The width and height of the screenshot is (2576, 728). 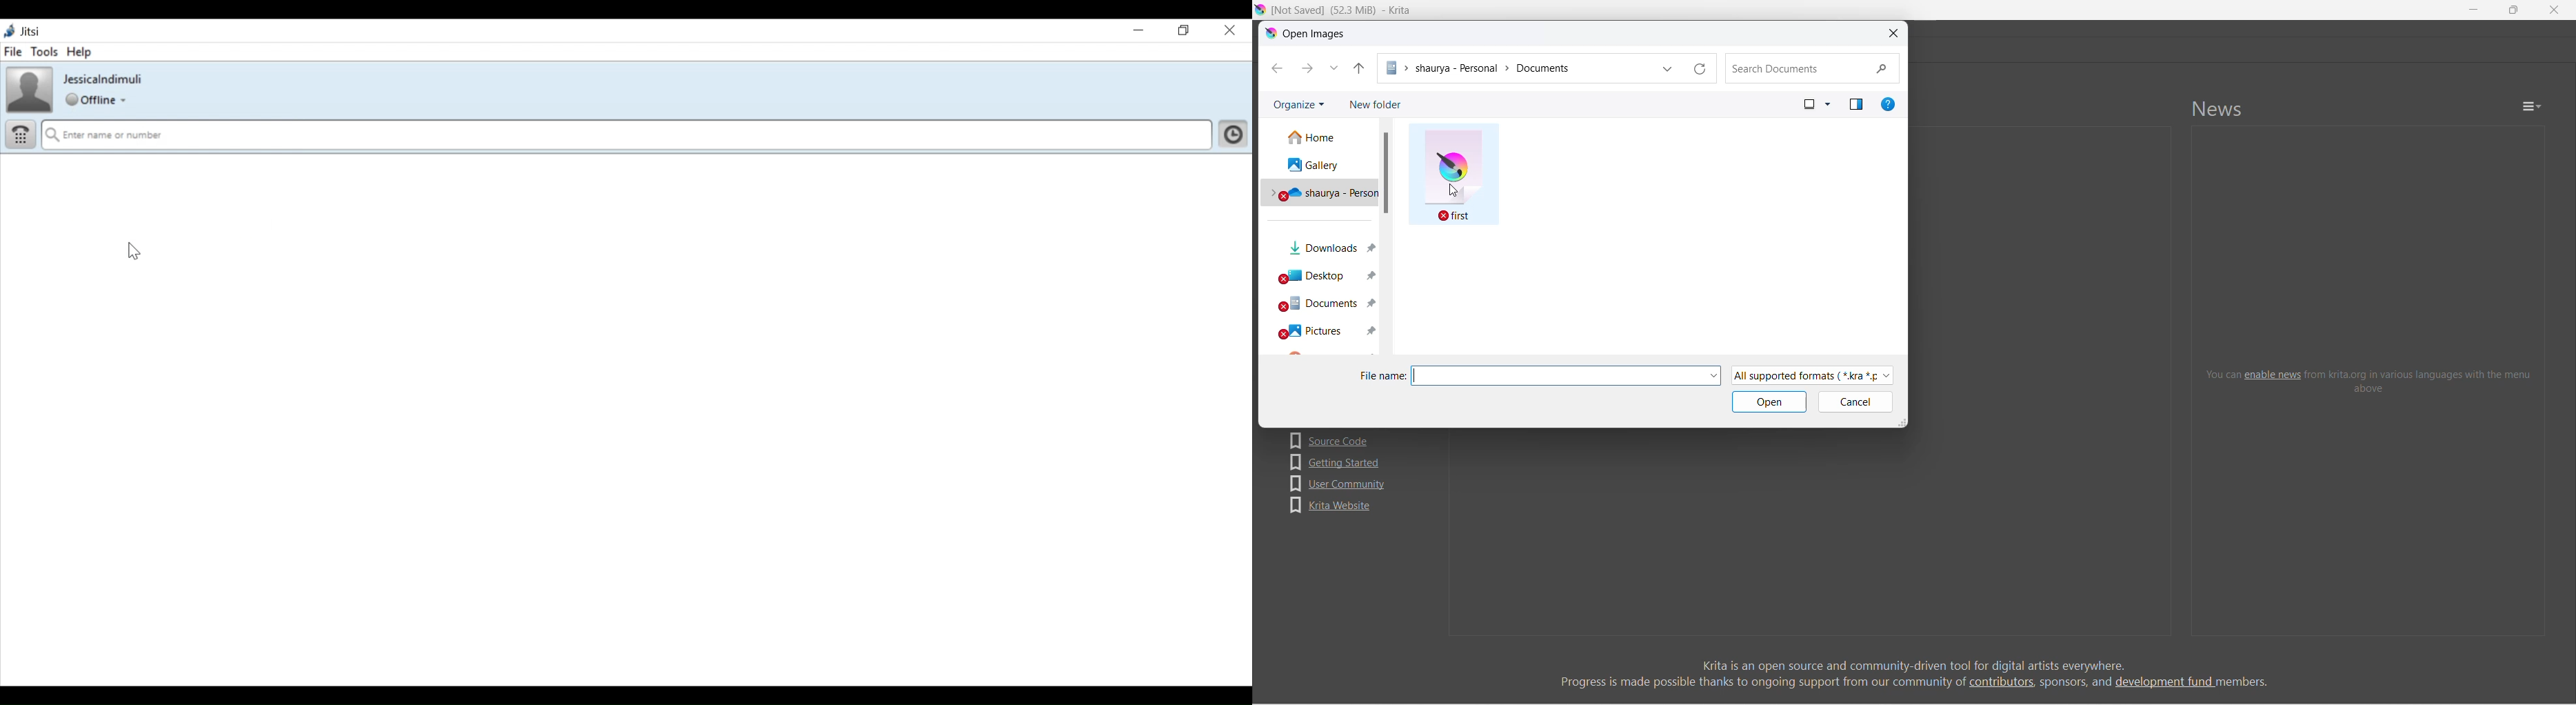 I want to click on user community, so click(x=1338, y=484).